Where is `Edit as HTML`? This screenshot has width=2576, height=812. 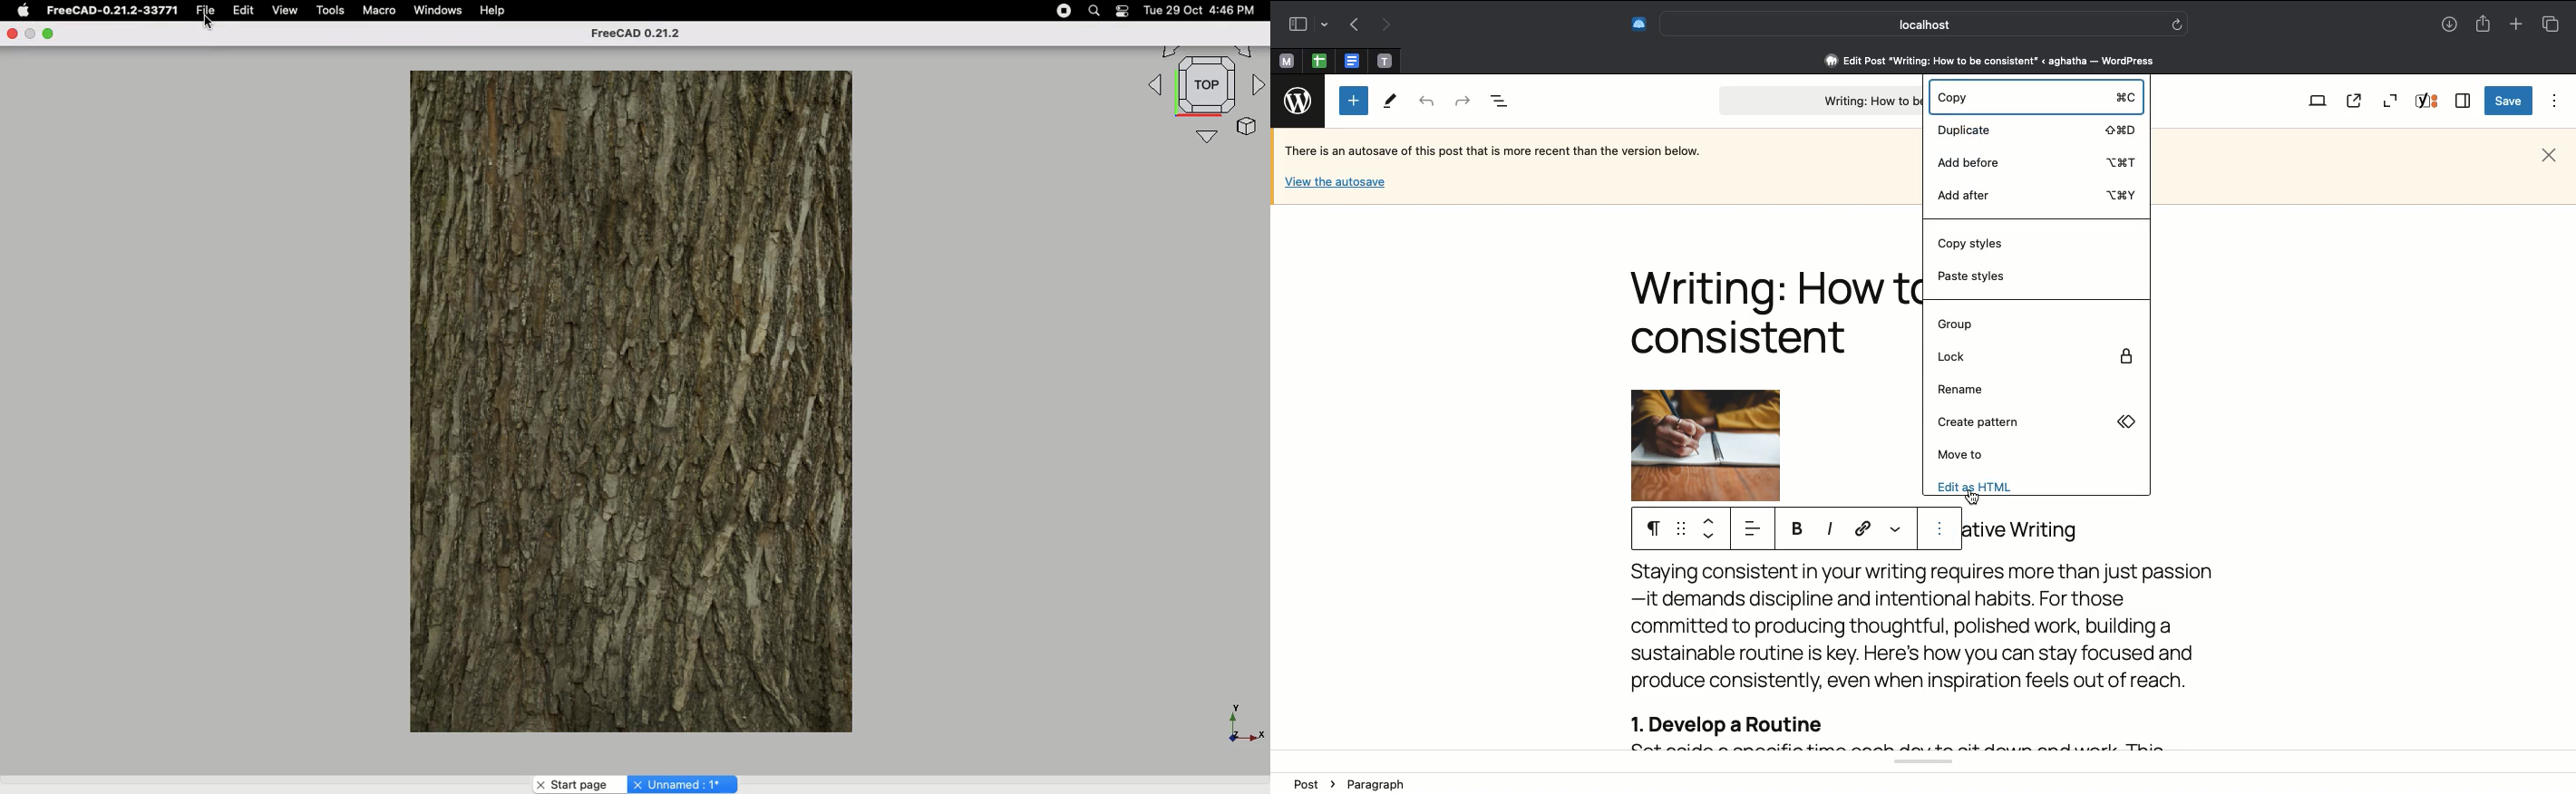
Edit as HTML is located at coordinates (1983, 486).